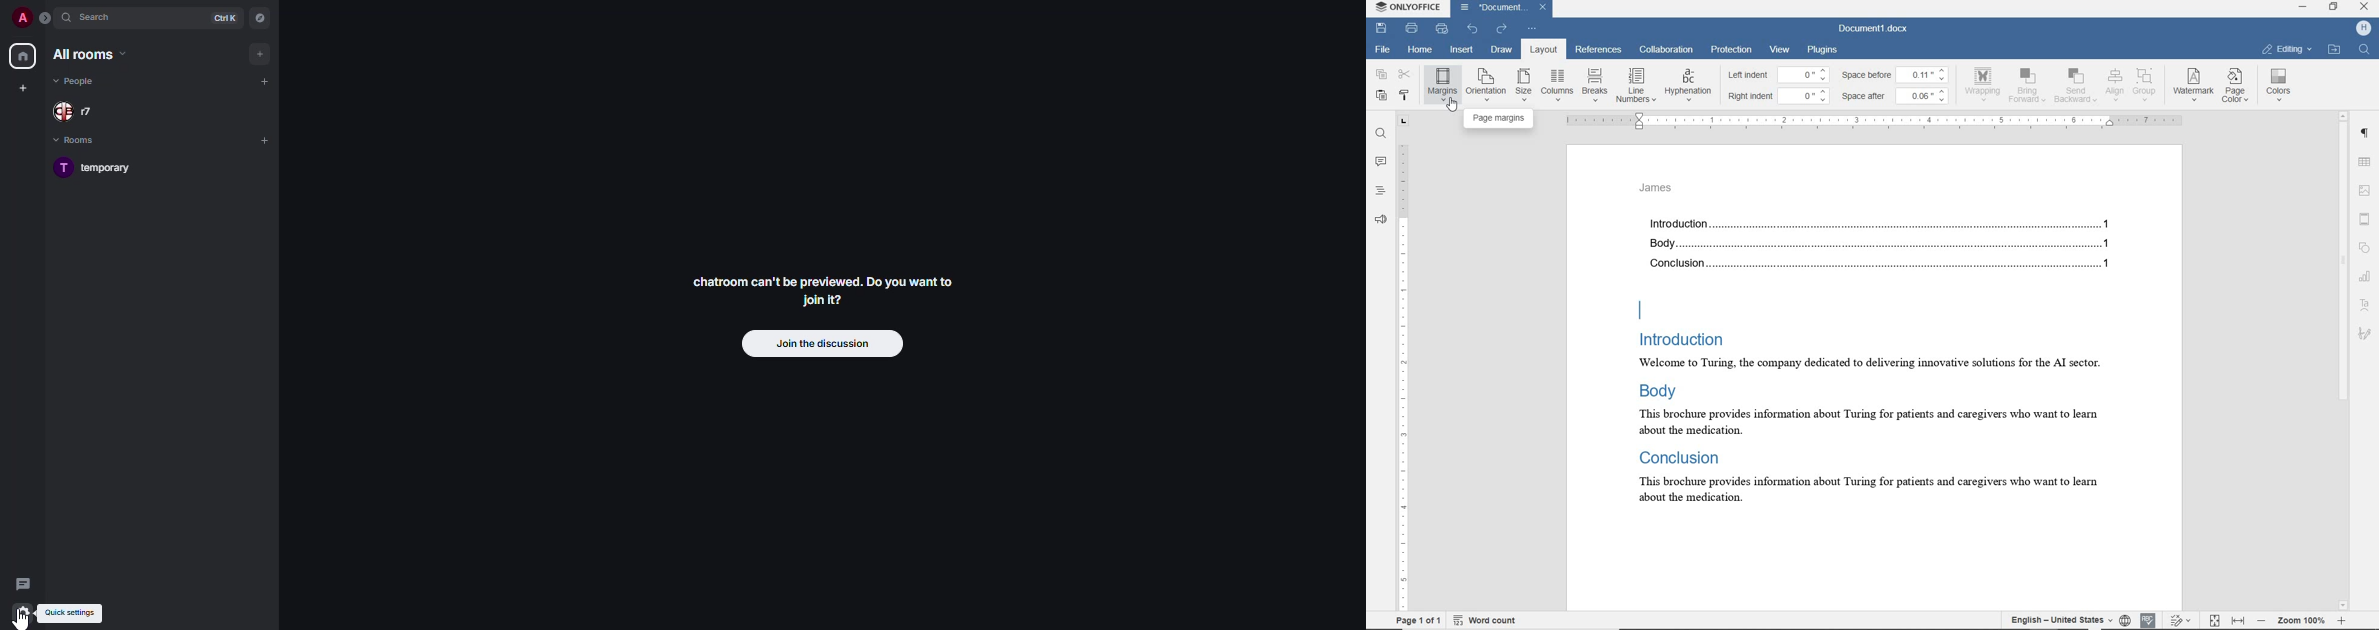 The width and height of the screenshot is (2380, 644). Describe the element at coordinates (1867, 97) in the screenshot. I see `space after` at that location.